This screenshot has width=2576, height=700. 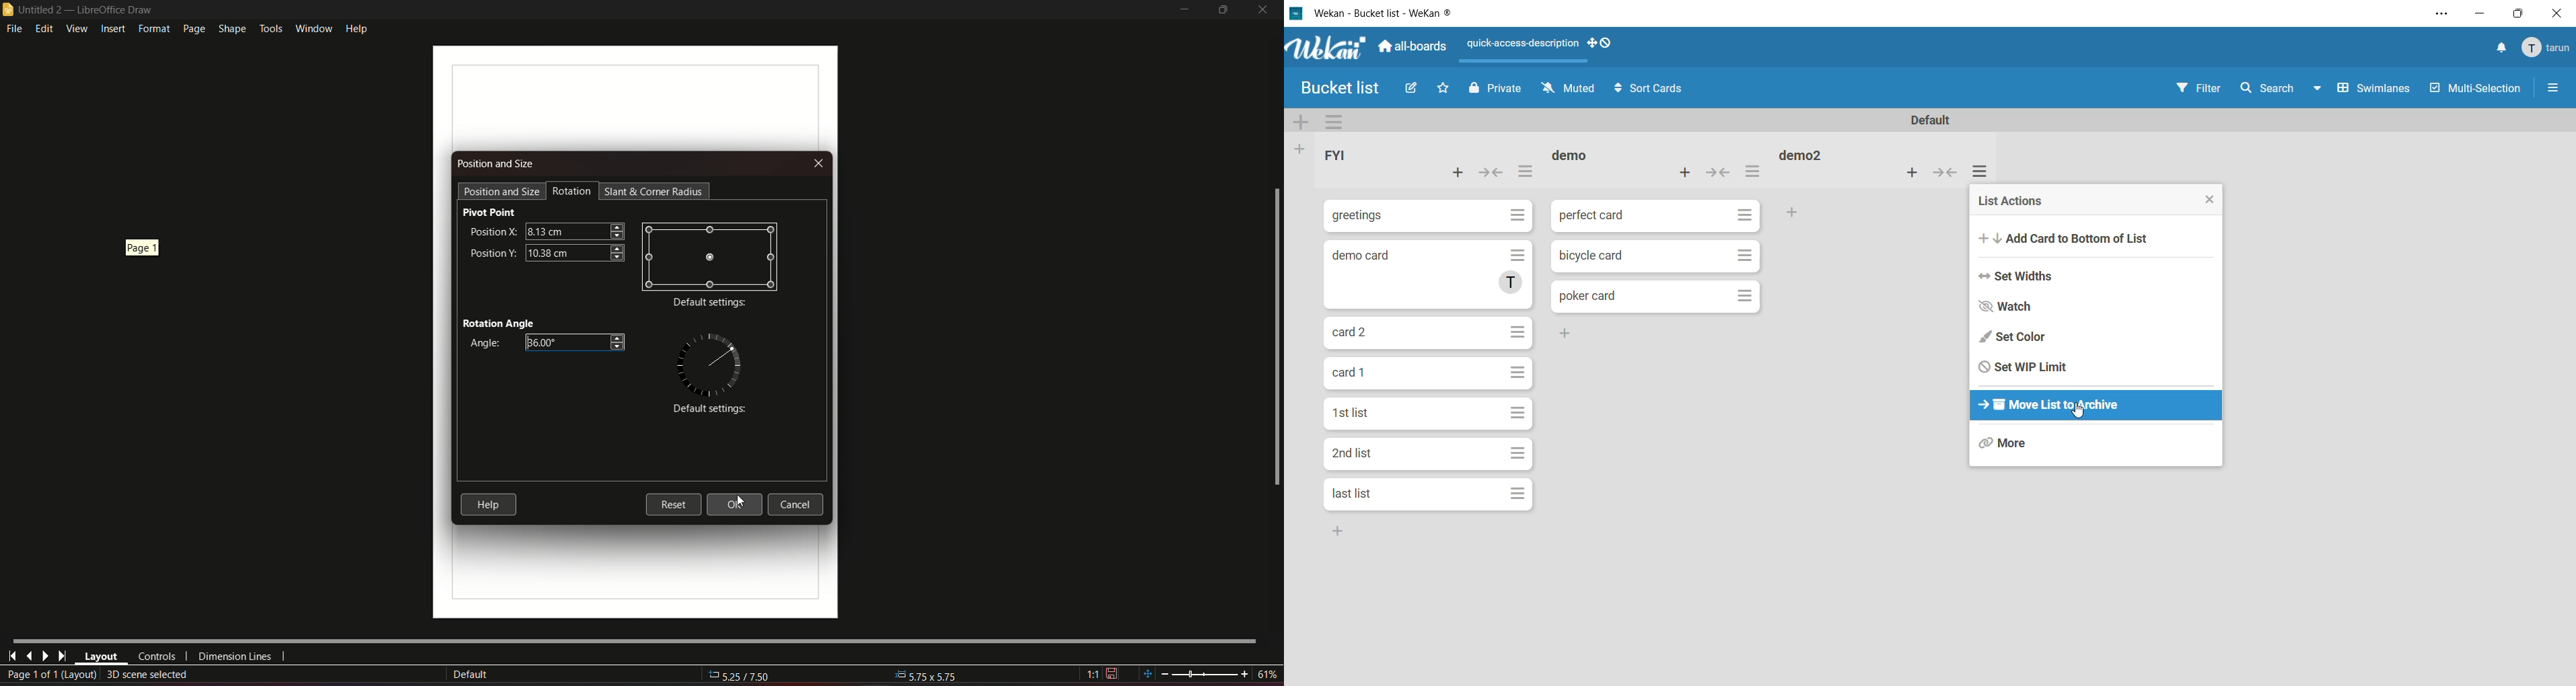 I want to click on Default Settings, so click(x=707, y=410).